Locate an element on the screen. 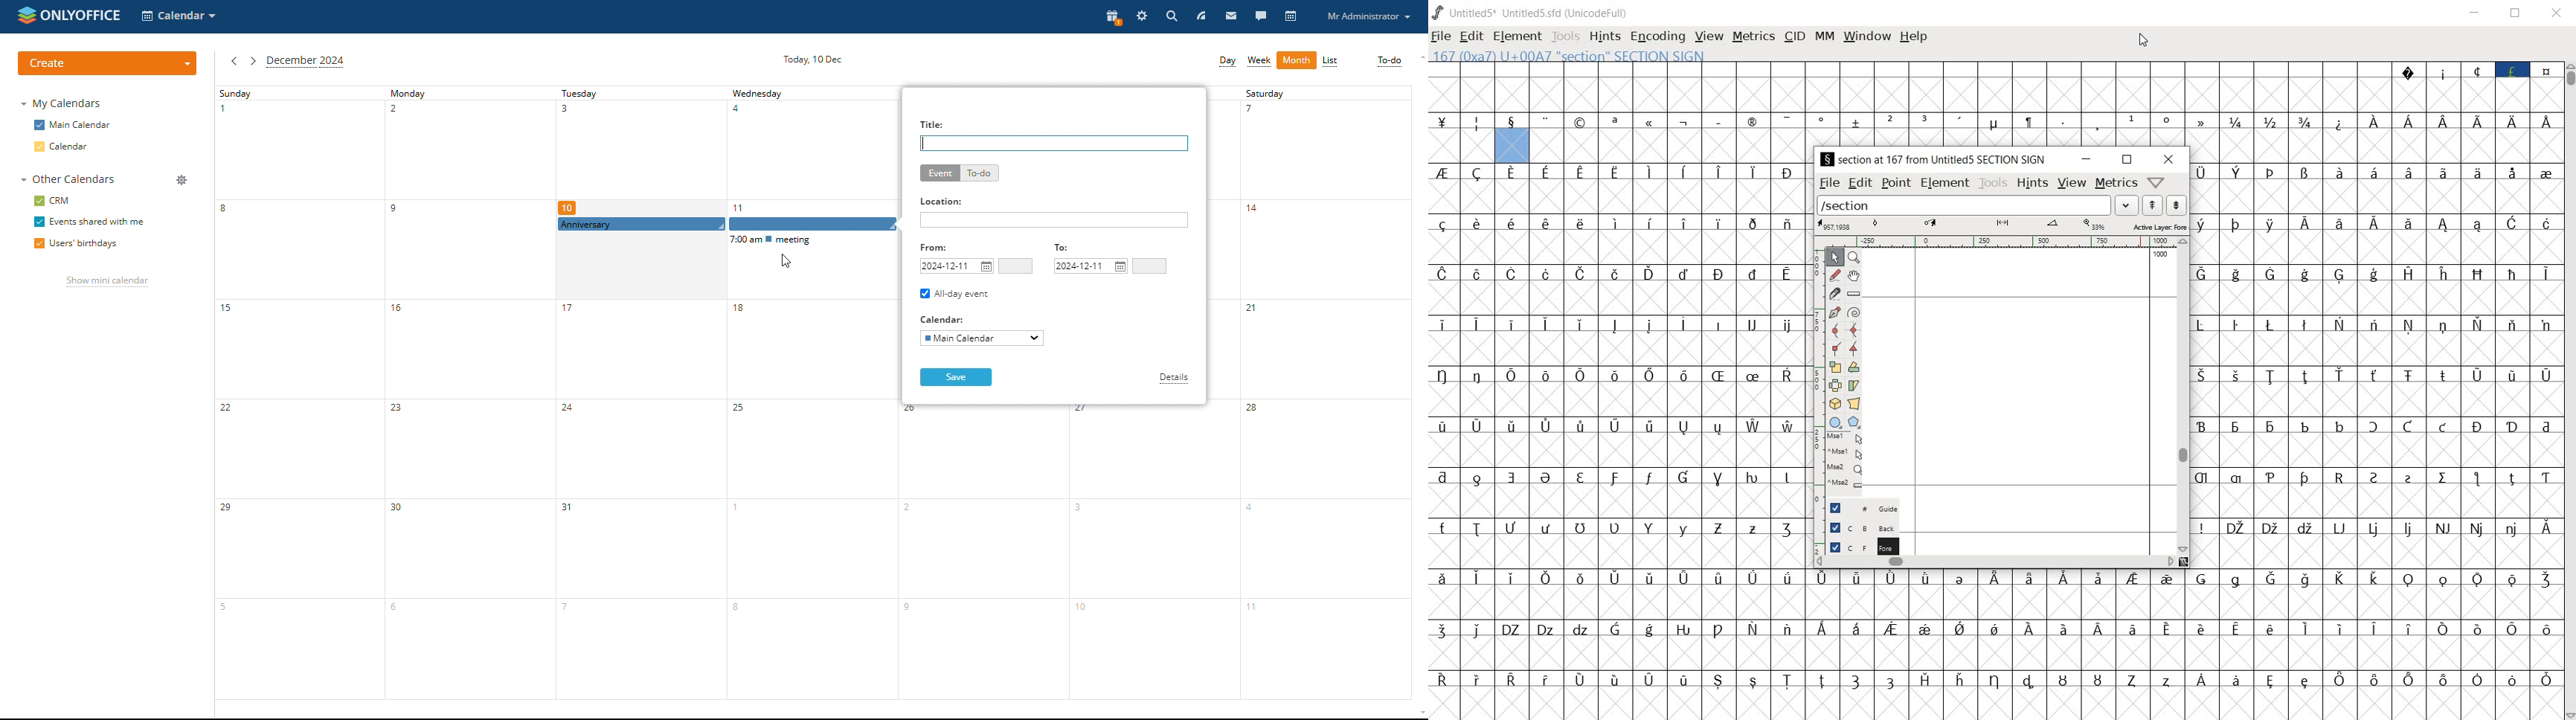 Image resolution: width=2576 pixels, height=728 pixels. empty cells is located at coordinates (1995, 94).